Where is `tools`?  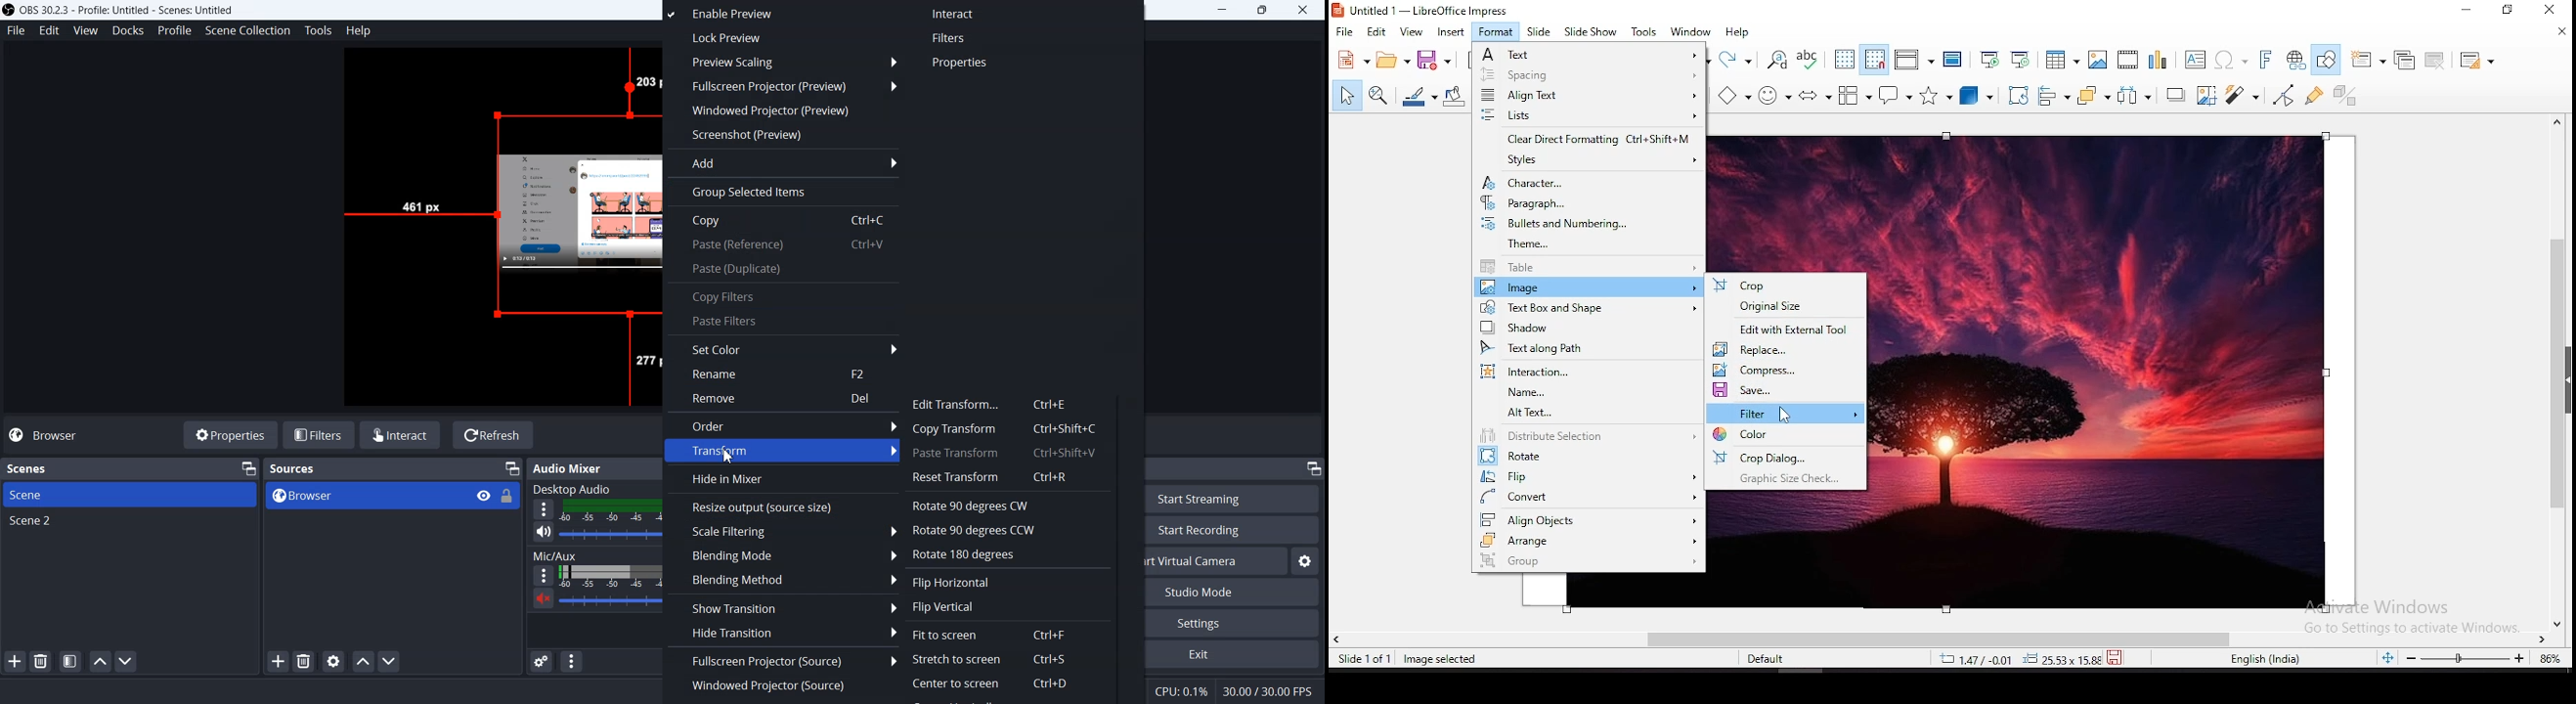 tools is located at coordinates (1643, 31).